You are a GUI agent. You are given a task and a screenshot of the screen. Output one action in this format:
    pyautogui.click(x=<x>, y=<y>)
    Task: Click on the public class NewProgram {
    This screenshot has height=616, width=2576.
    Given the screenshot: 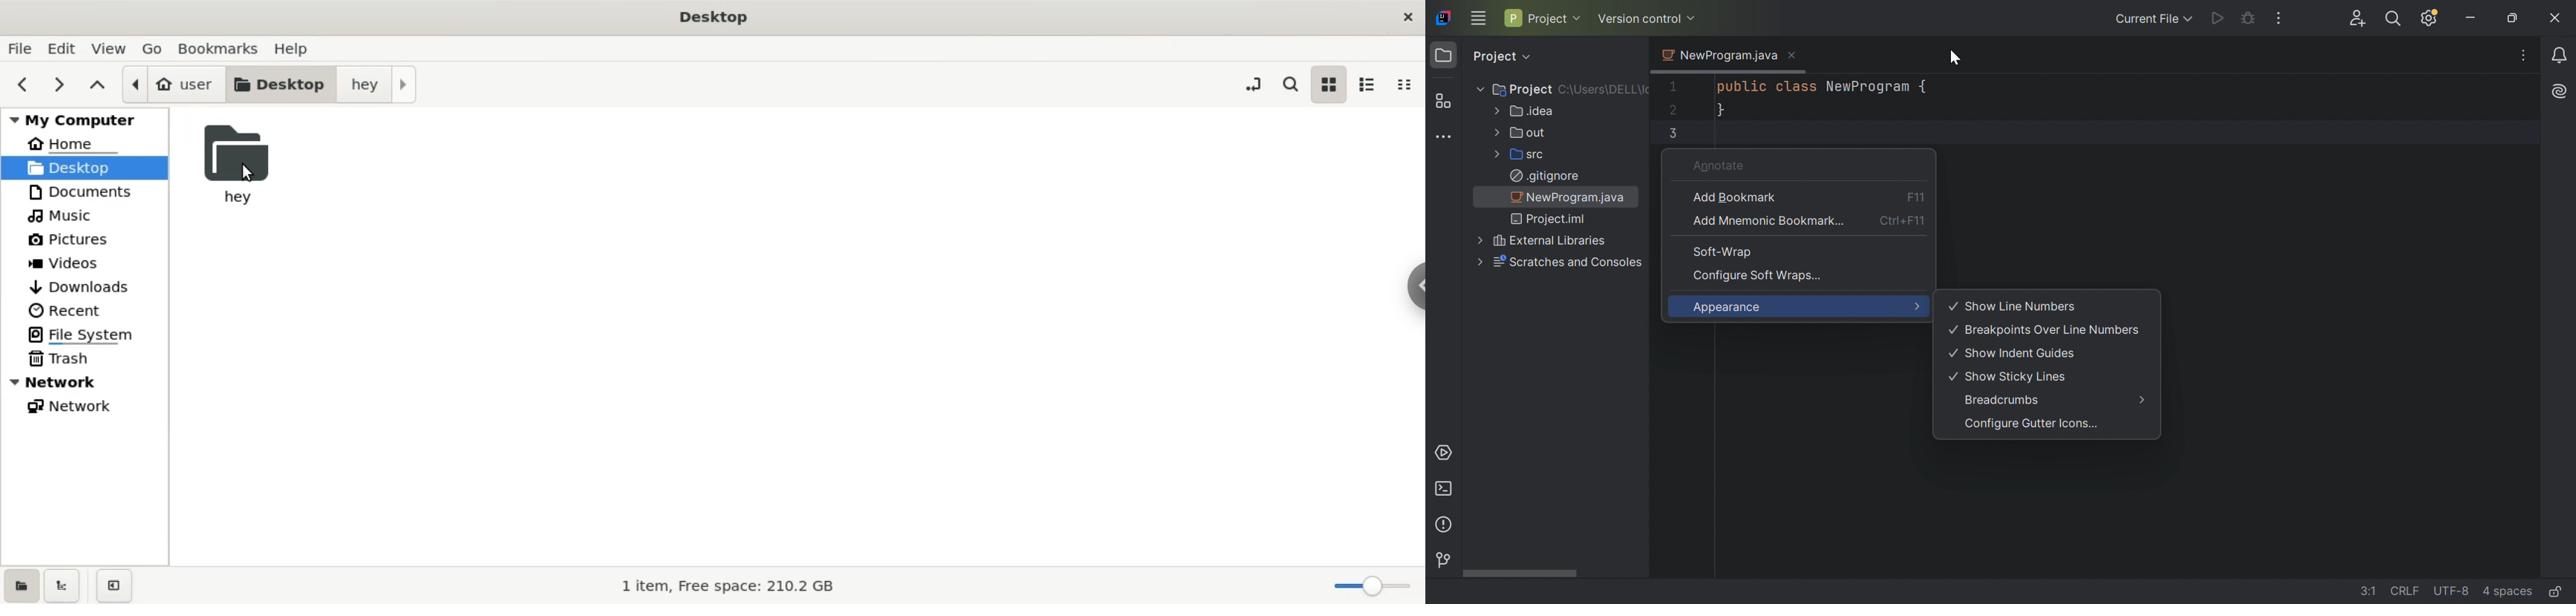 What is the action you would take?
    pyautogui.click(x=1811, y=87)
    